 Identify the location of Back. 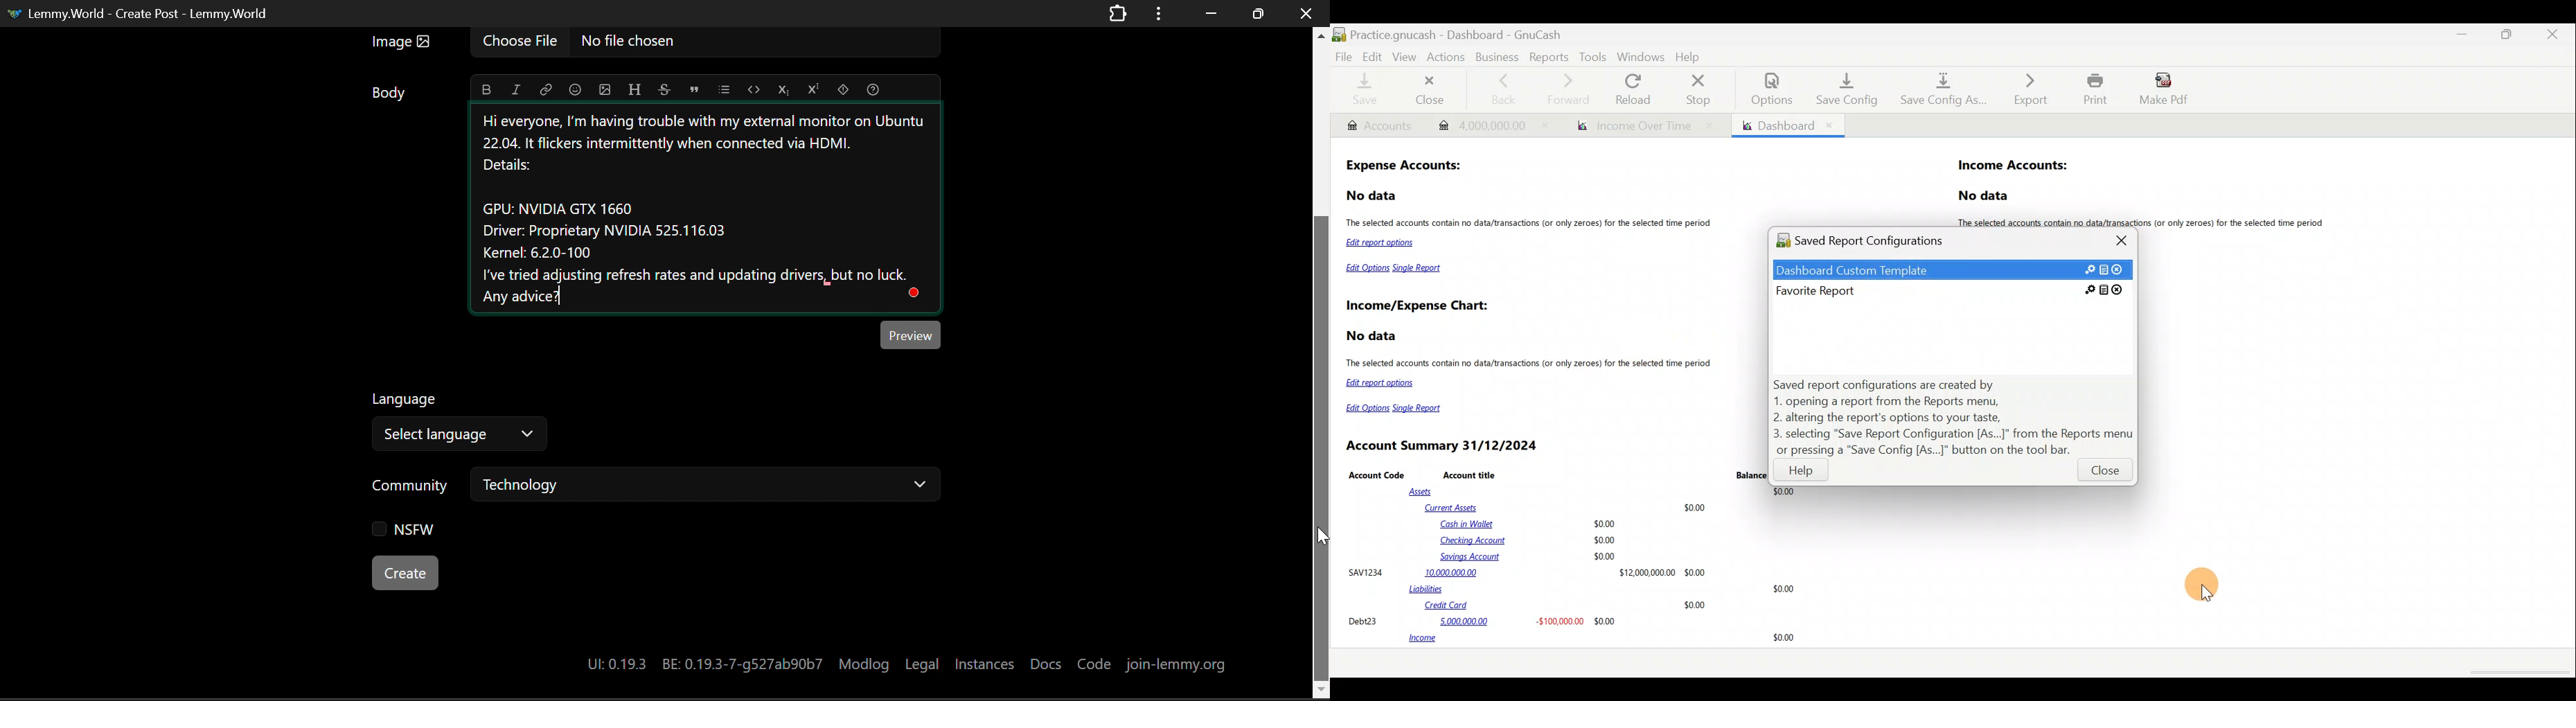
(1503, 88).